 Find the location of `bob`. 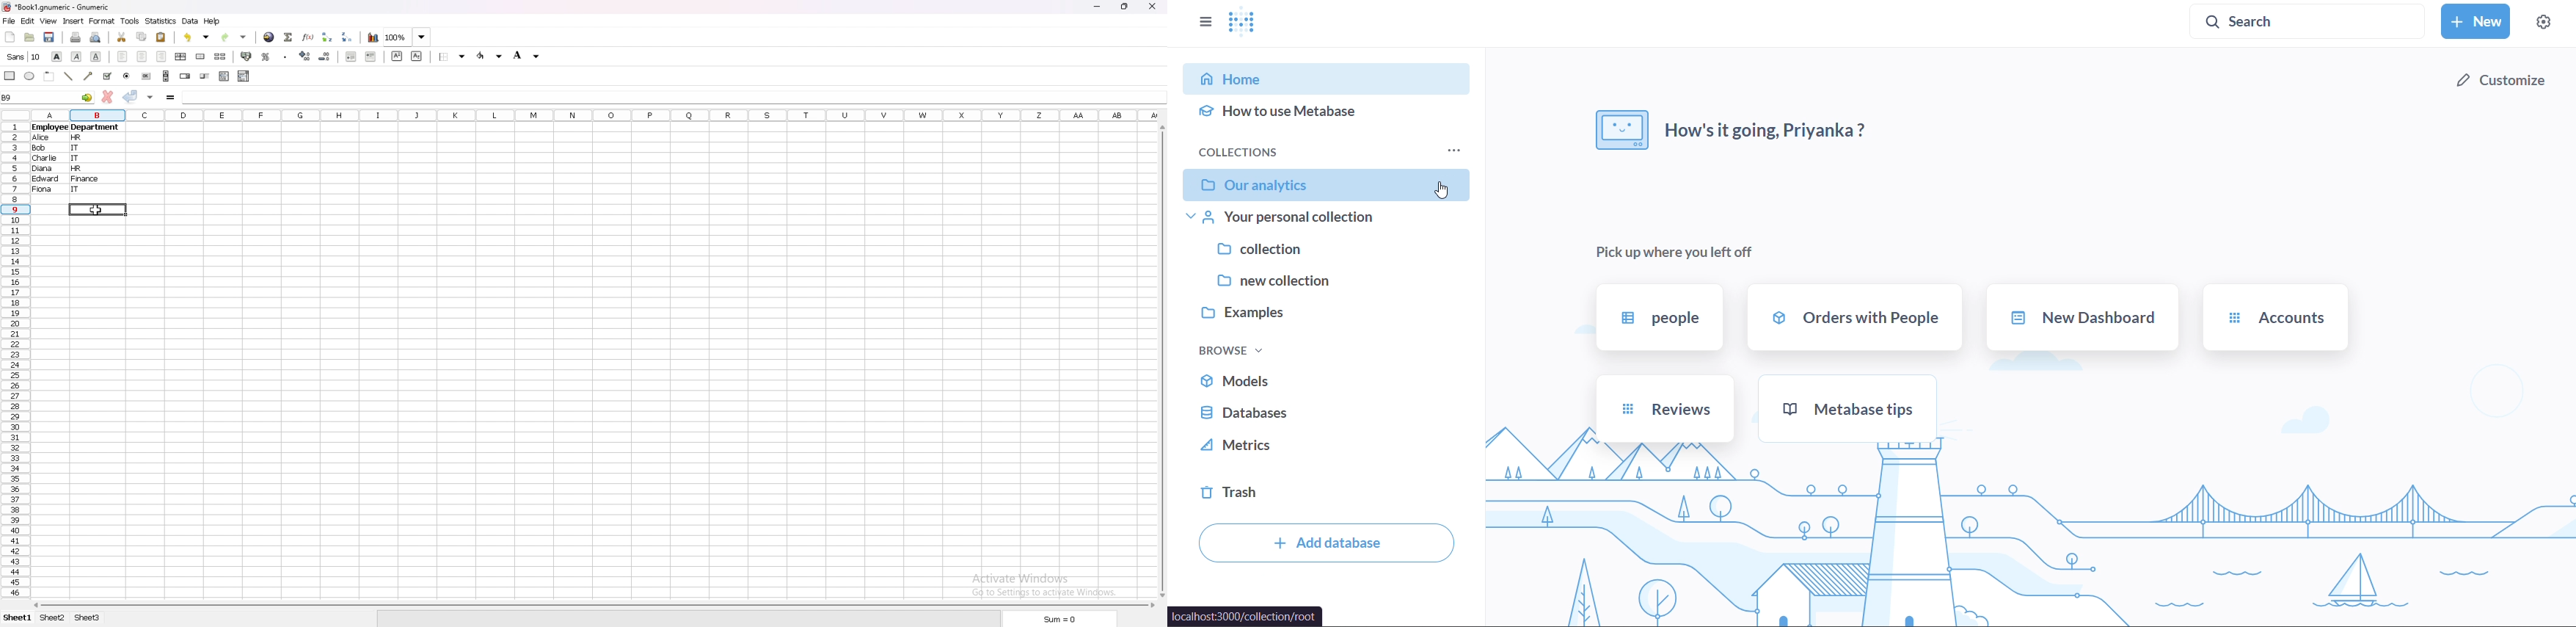

bob is located at coordinates (40, 149).